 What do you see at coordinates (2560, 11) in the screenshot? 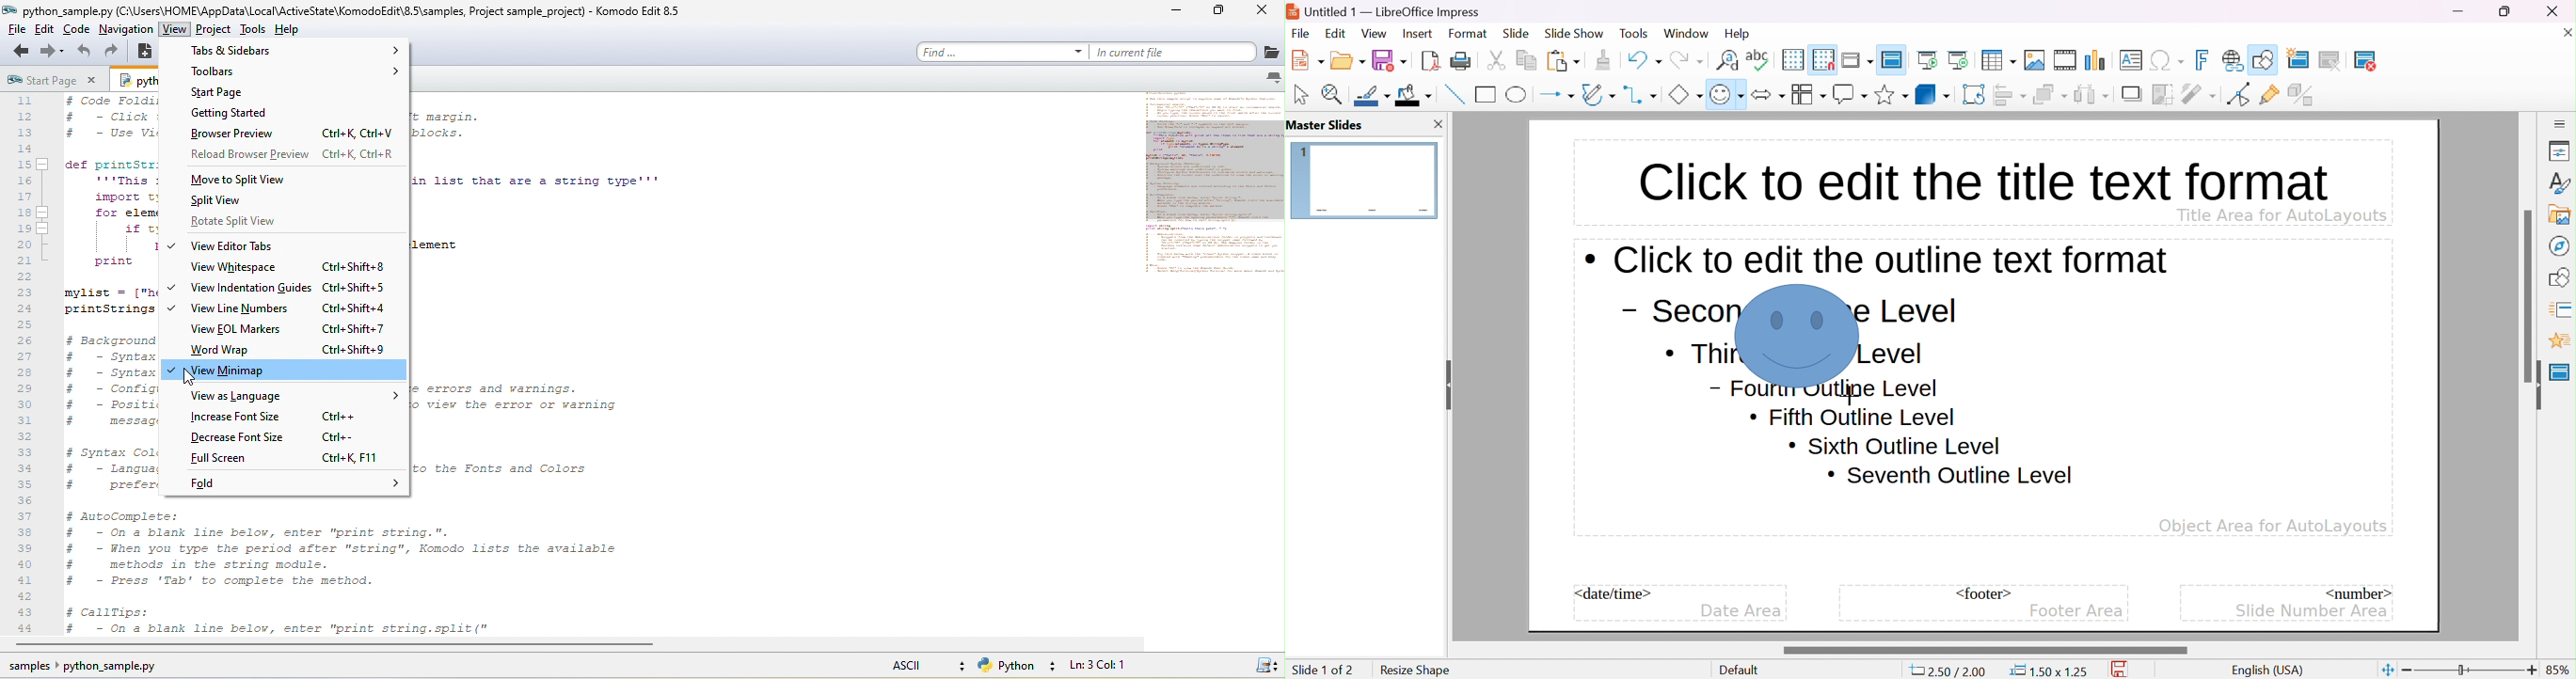
I see `close` at bounding box center [2560, 11].